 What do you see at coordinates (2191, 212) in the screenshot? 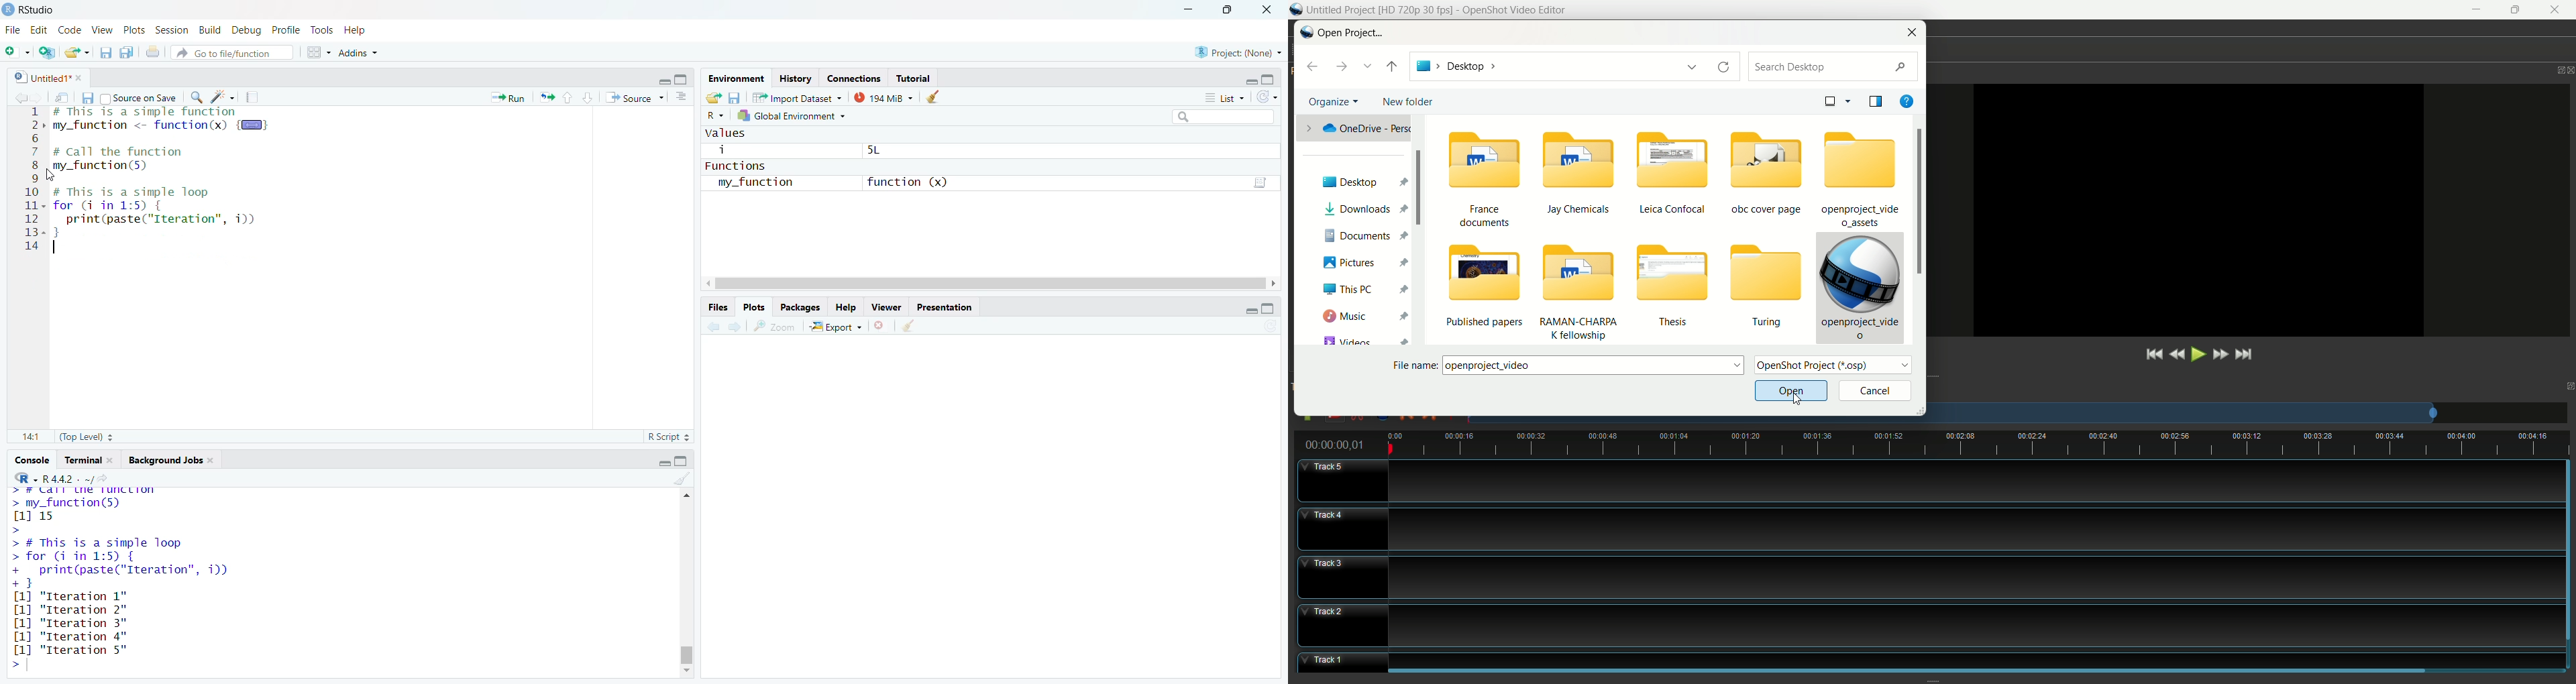
I see `preview` at bounding box center [2191, 212].